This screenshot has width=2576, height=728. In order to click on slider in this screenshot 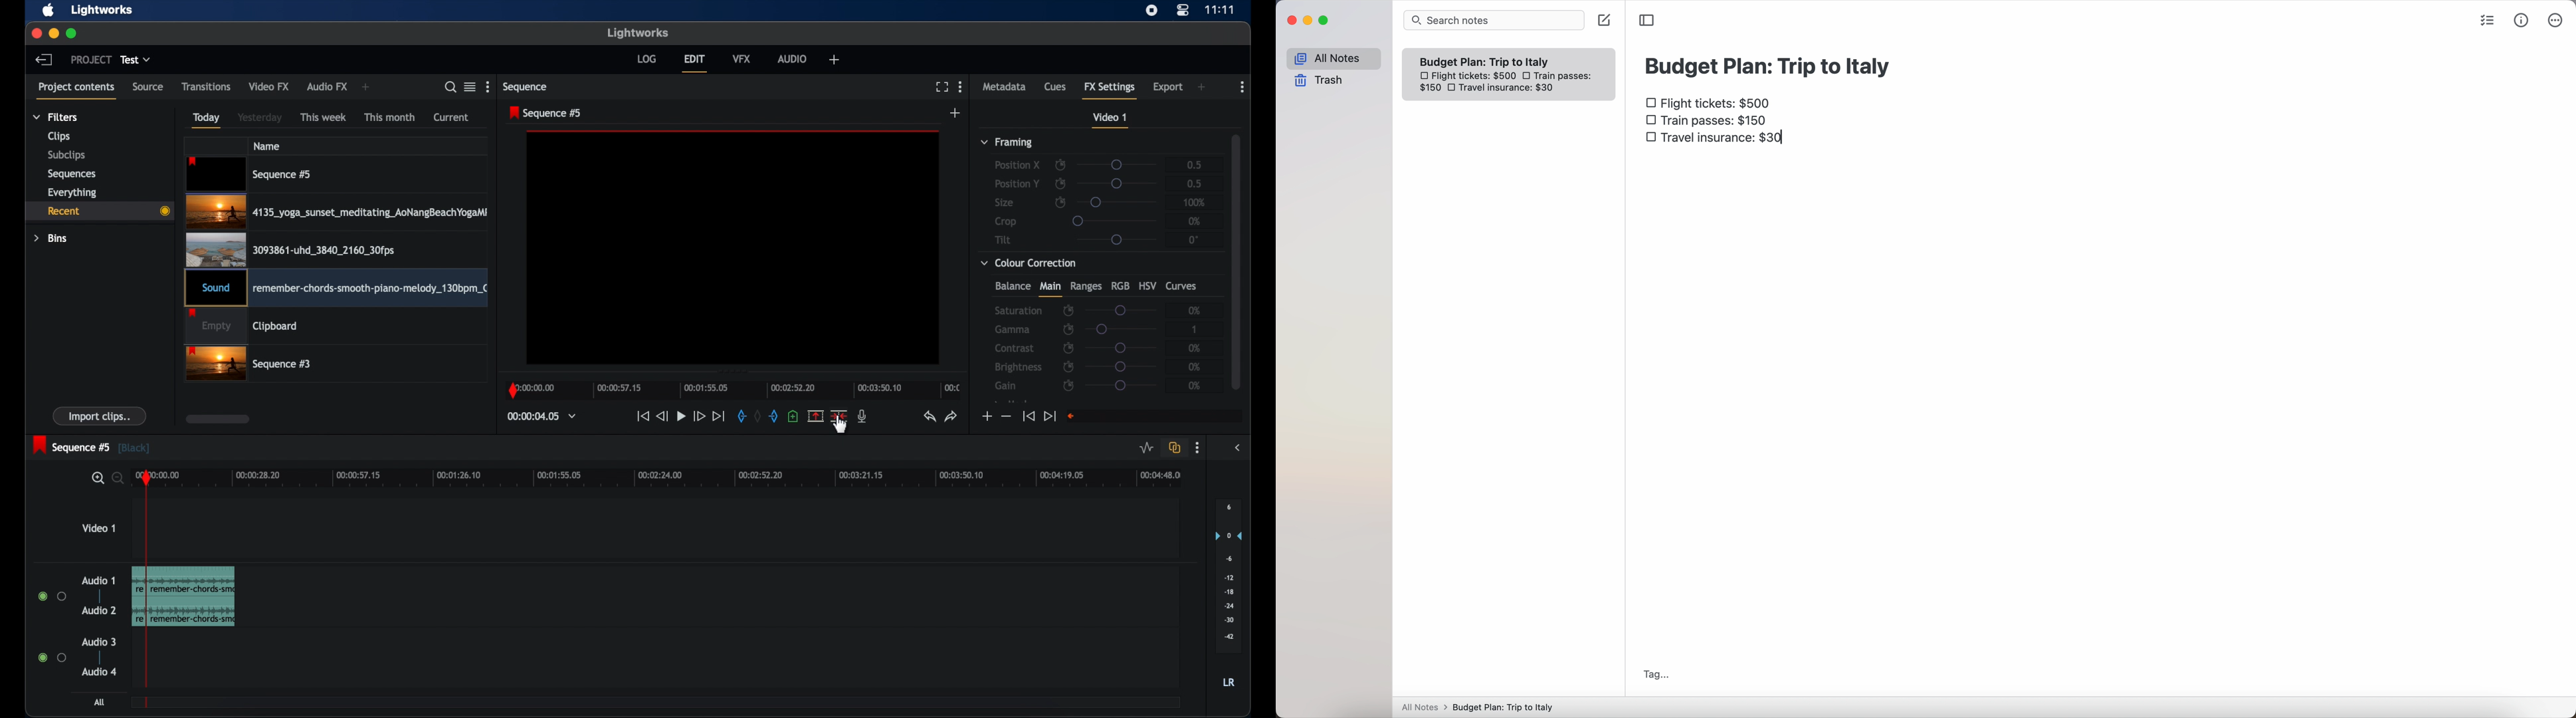, I will do `click(1118, 165)`.